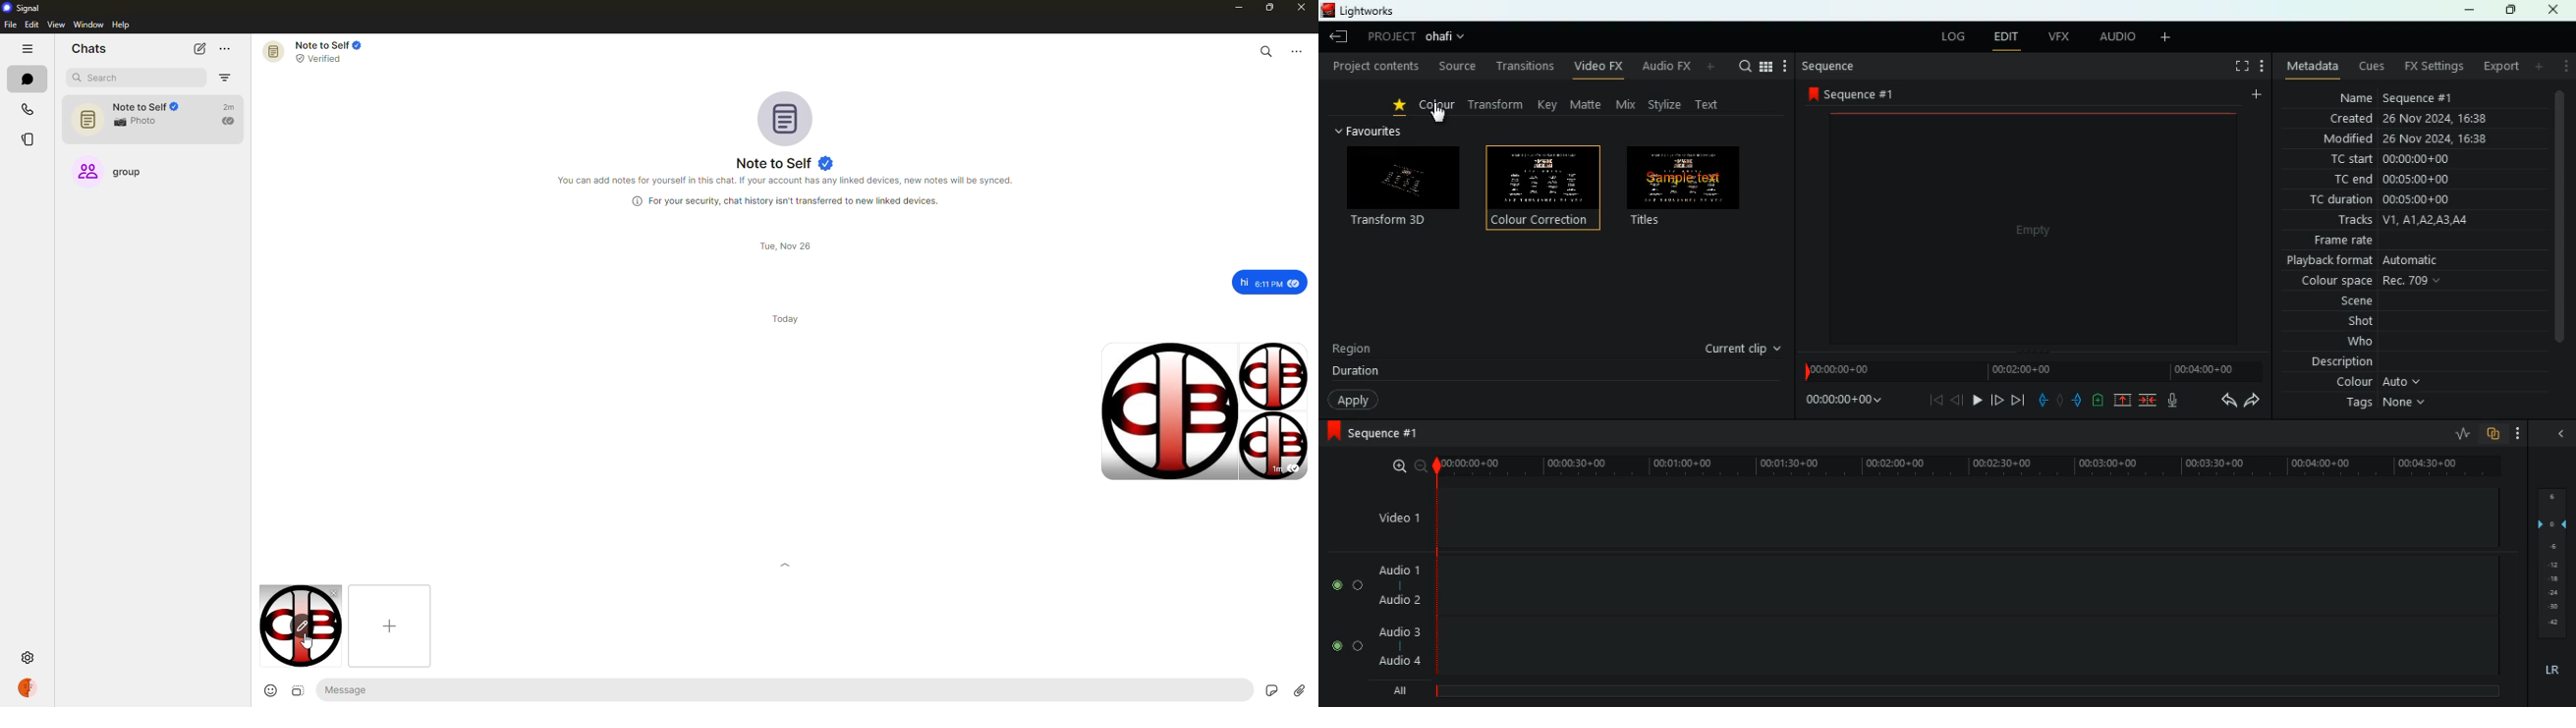 This screenshot has width=2576, height=728. What do you see at coordinates (787, 318) in the screenshot?
I see `day` at bounding box center [787, 318].